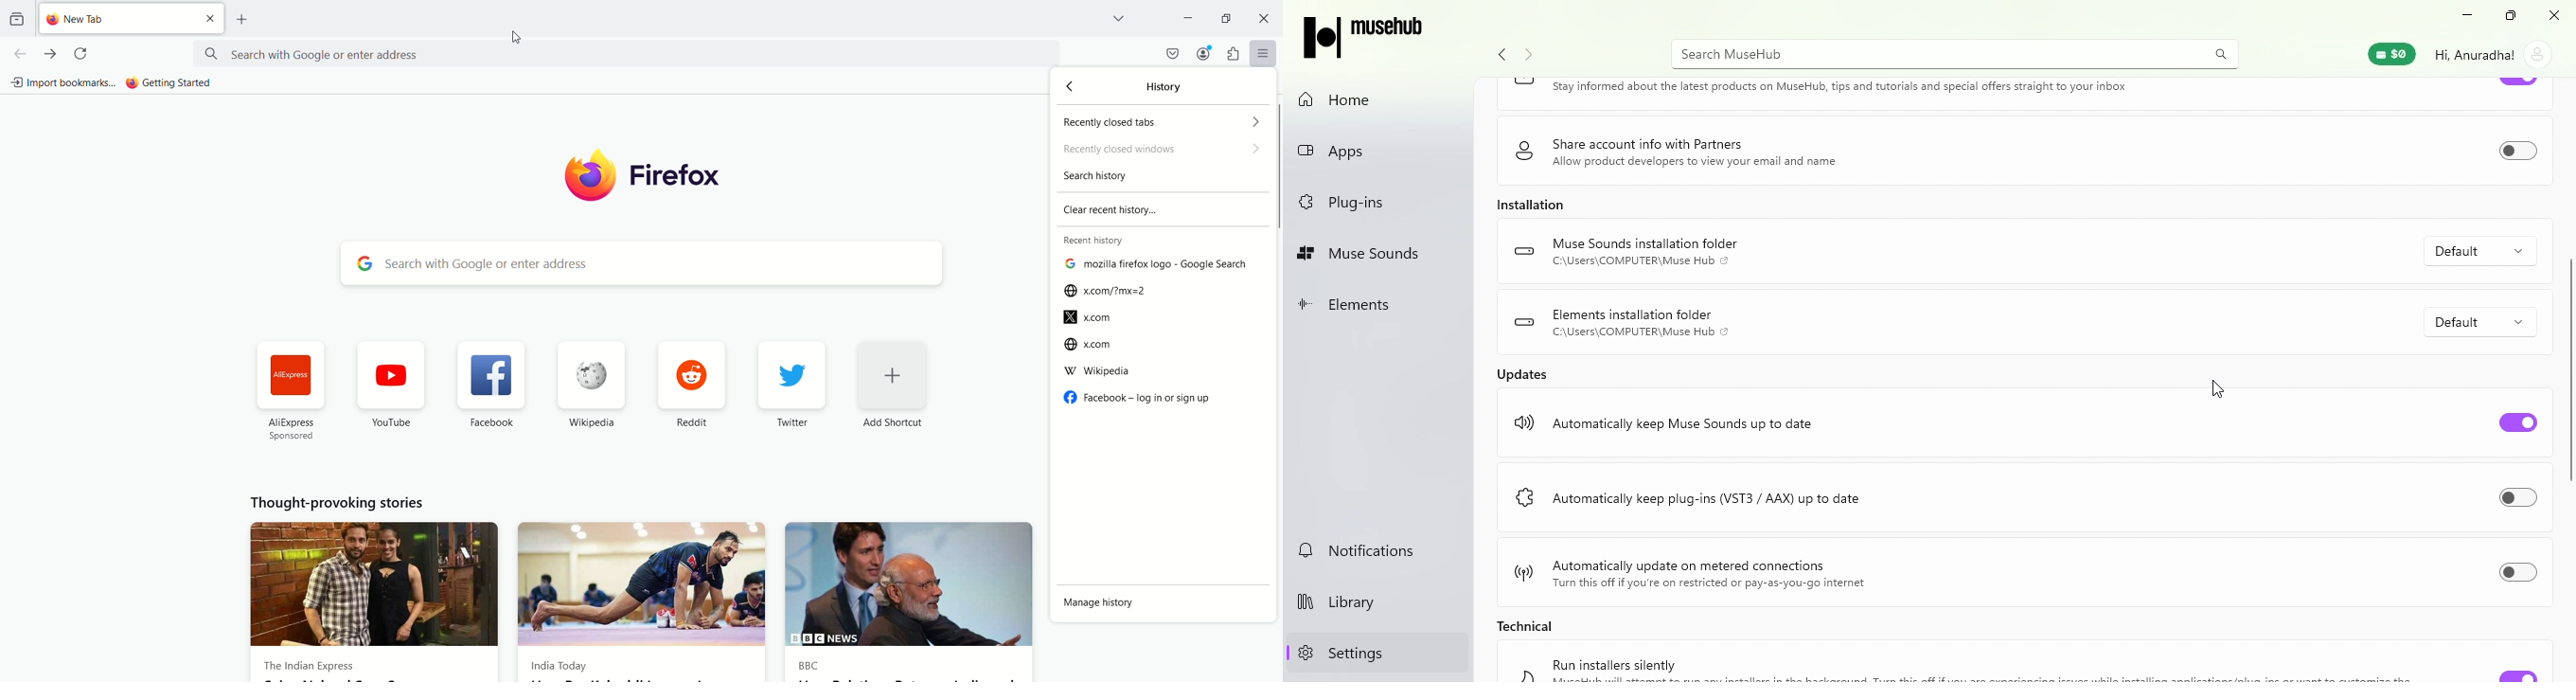 Image resolution: width=2576 pixels, height=700 pixels. Describe the element at coordinates (640, 267) in the screenshot. I see `search` at that location.